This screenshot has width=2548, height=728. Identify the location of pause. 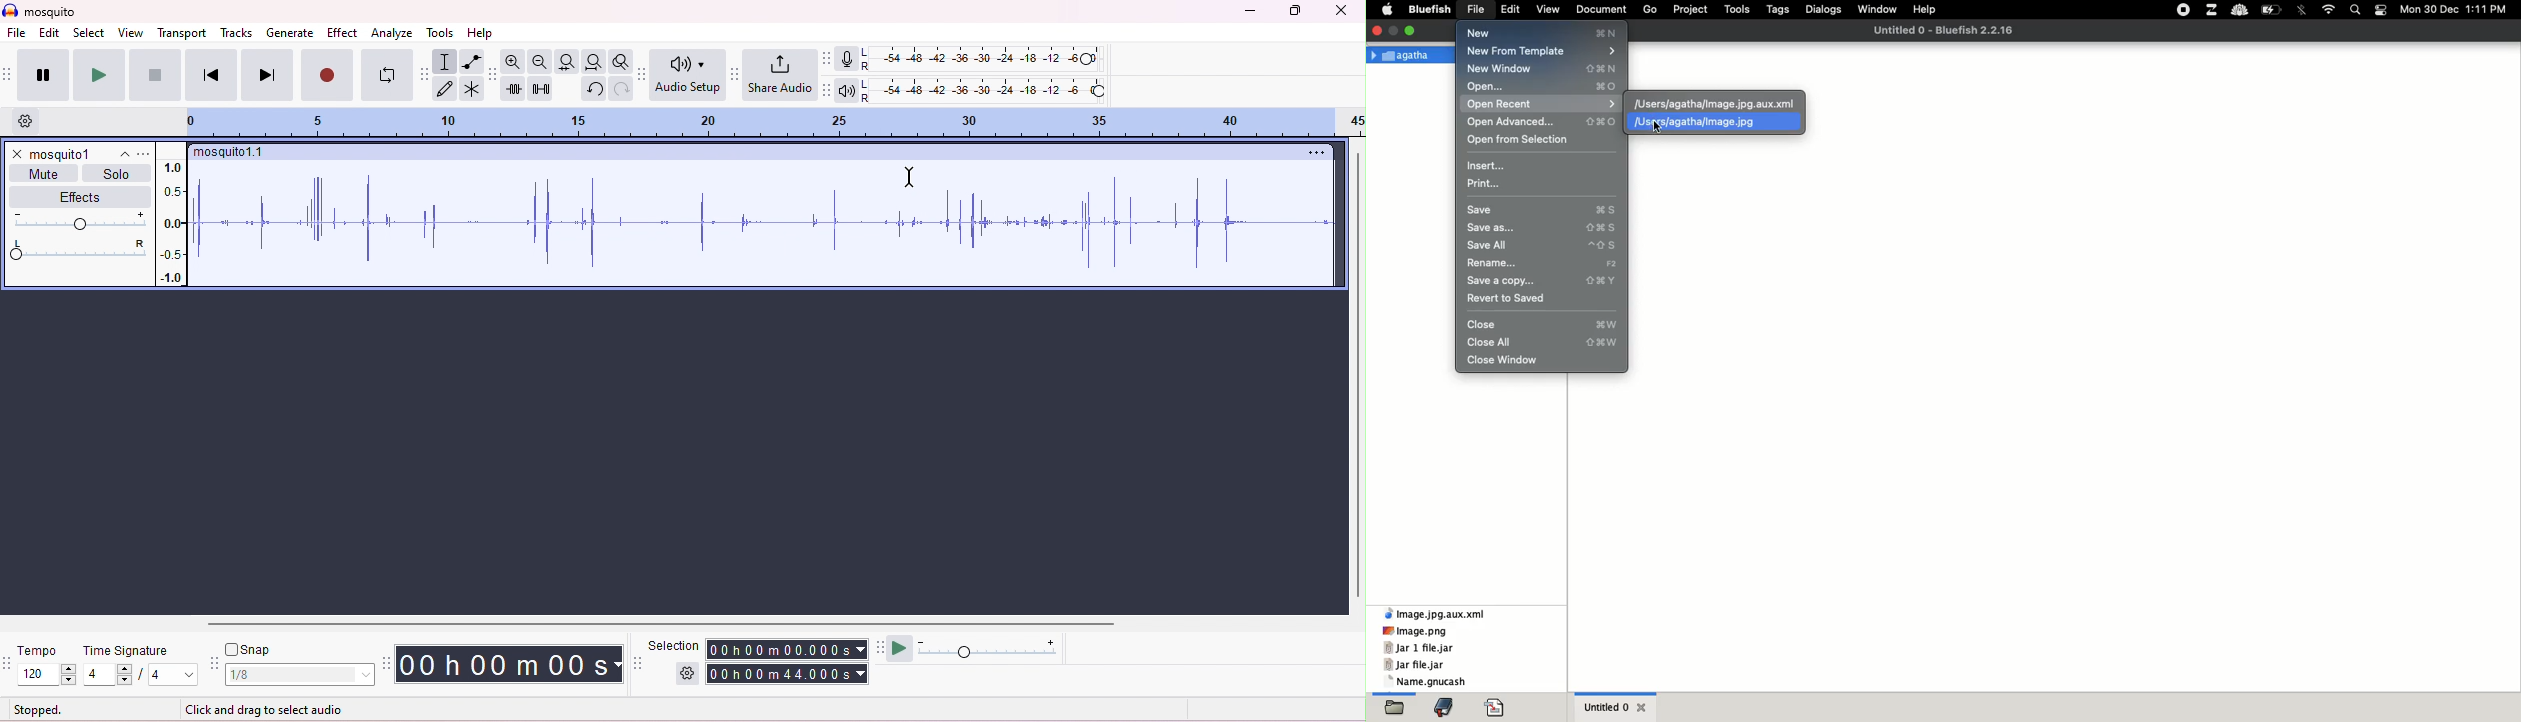
(42, 75).